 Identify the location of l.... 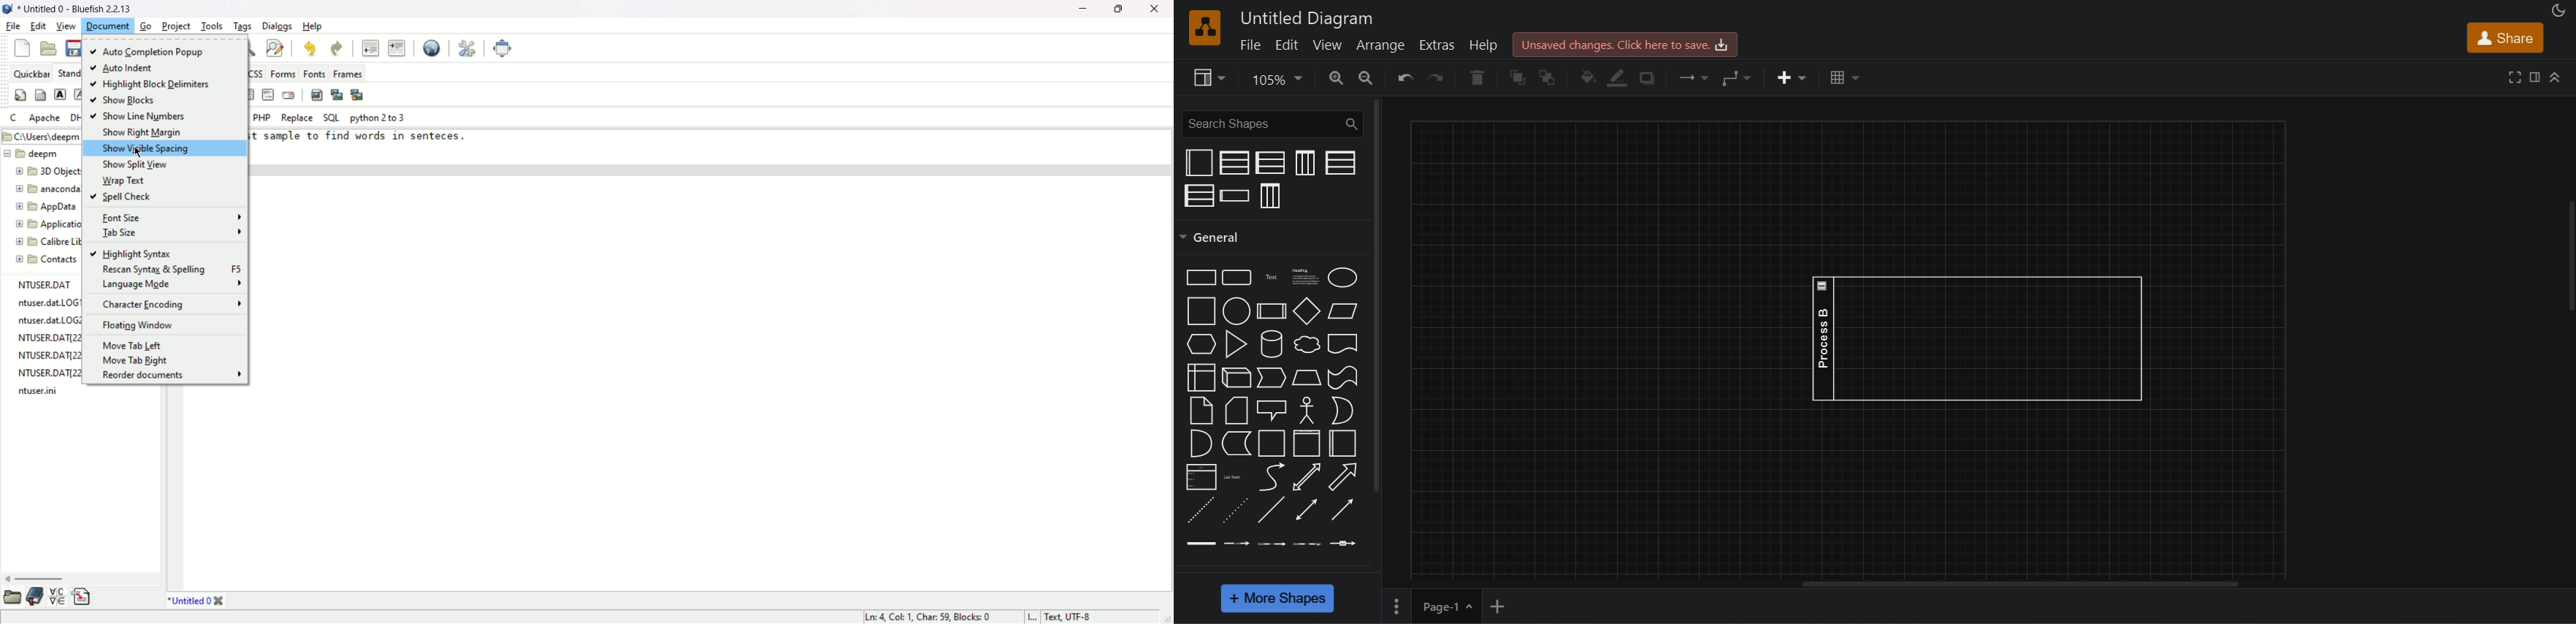
(1032, 617).